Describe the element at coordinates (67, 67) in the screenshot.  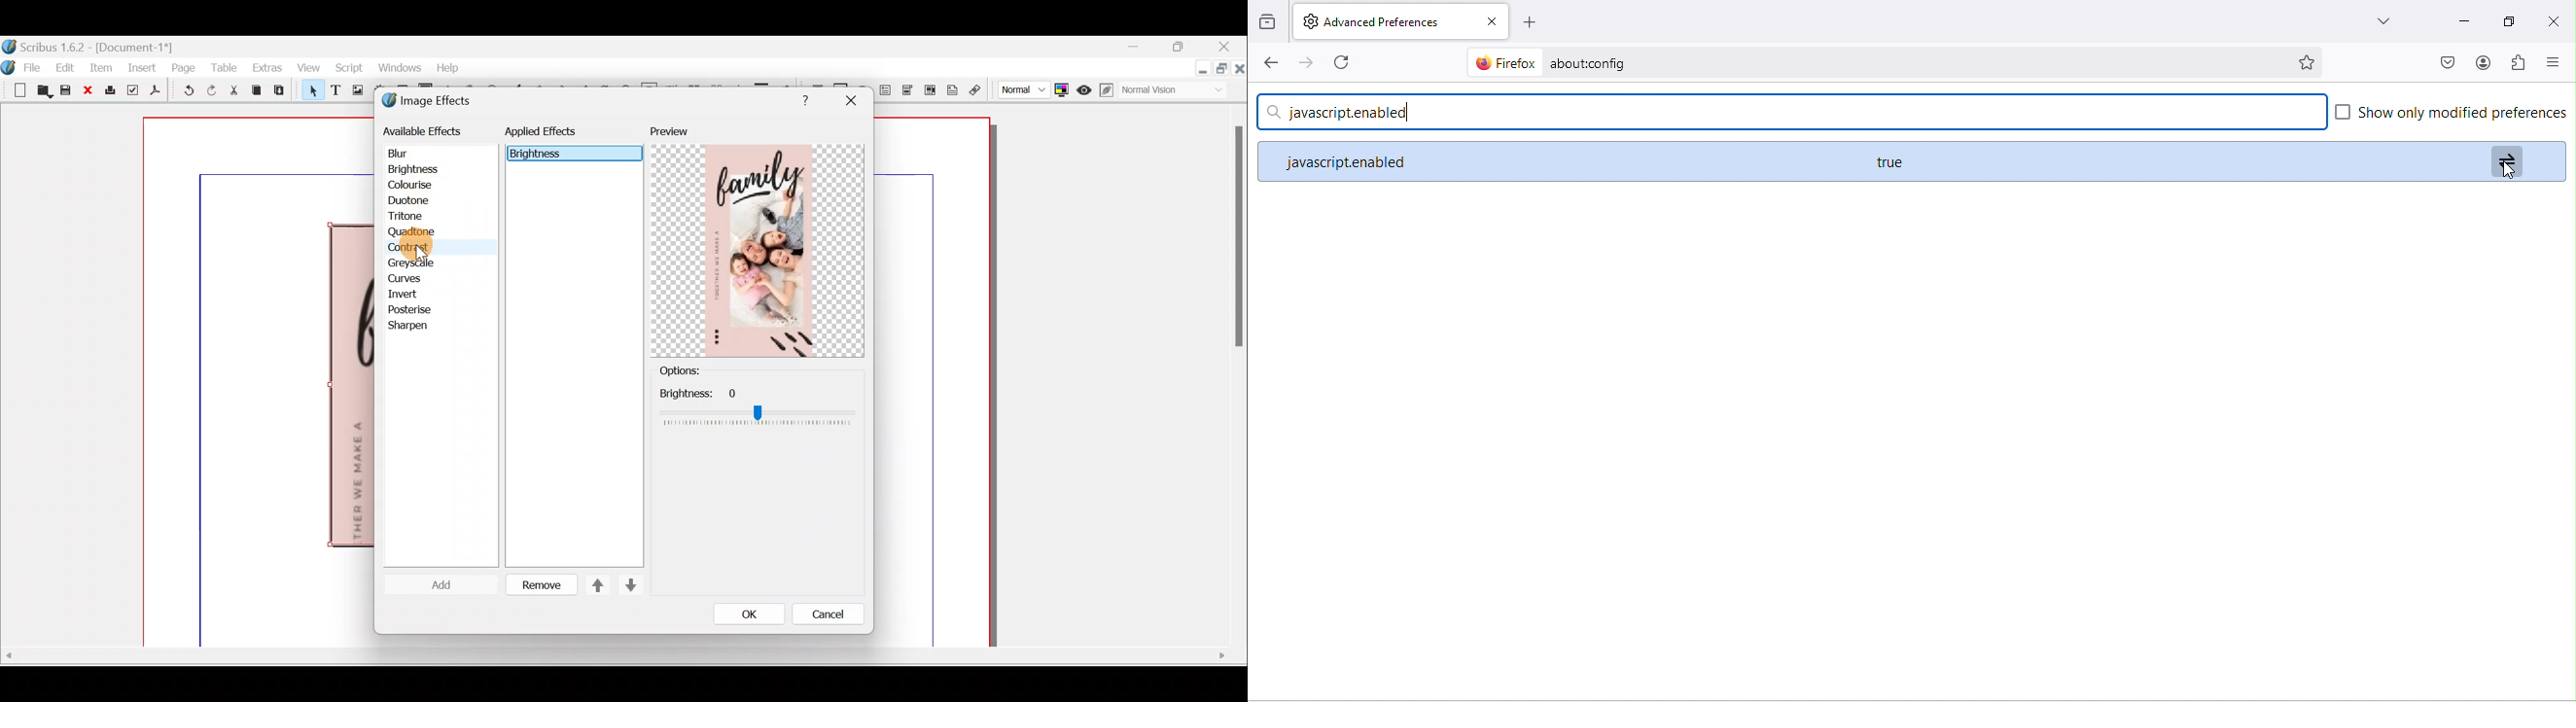
I see `Edit` at that location.